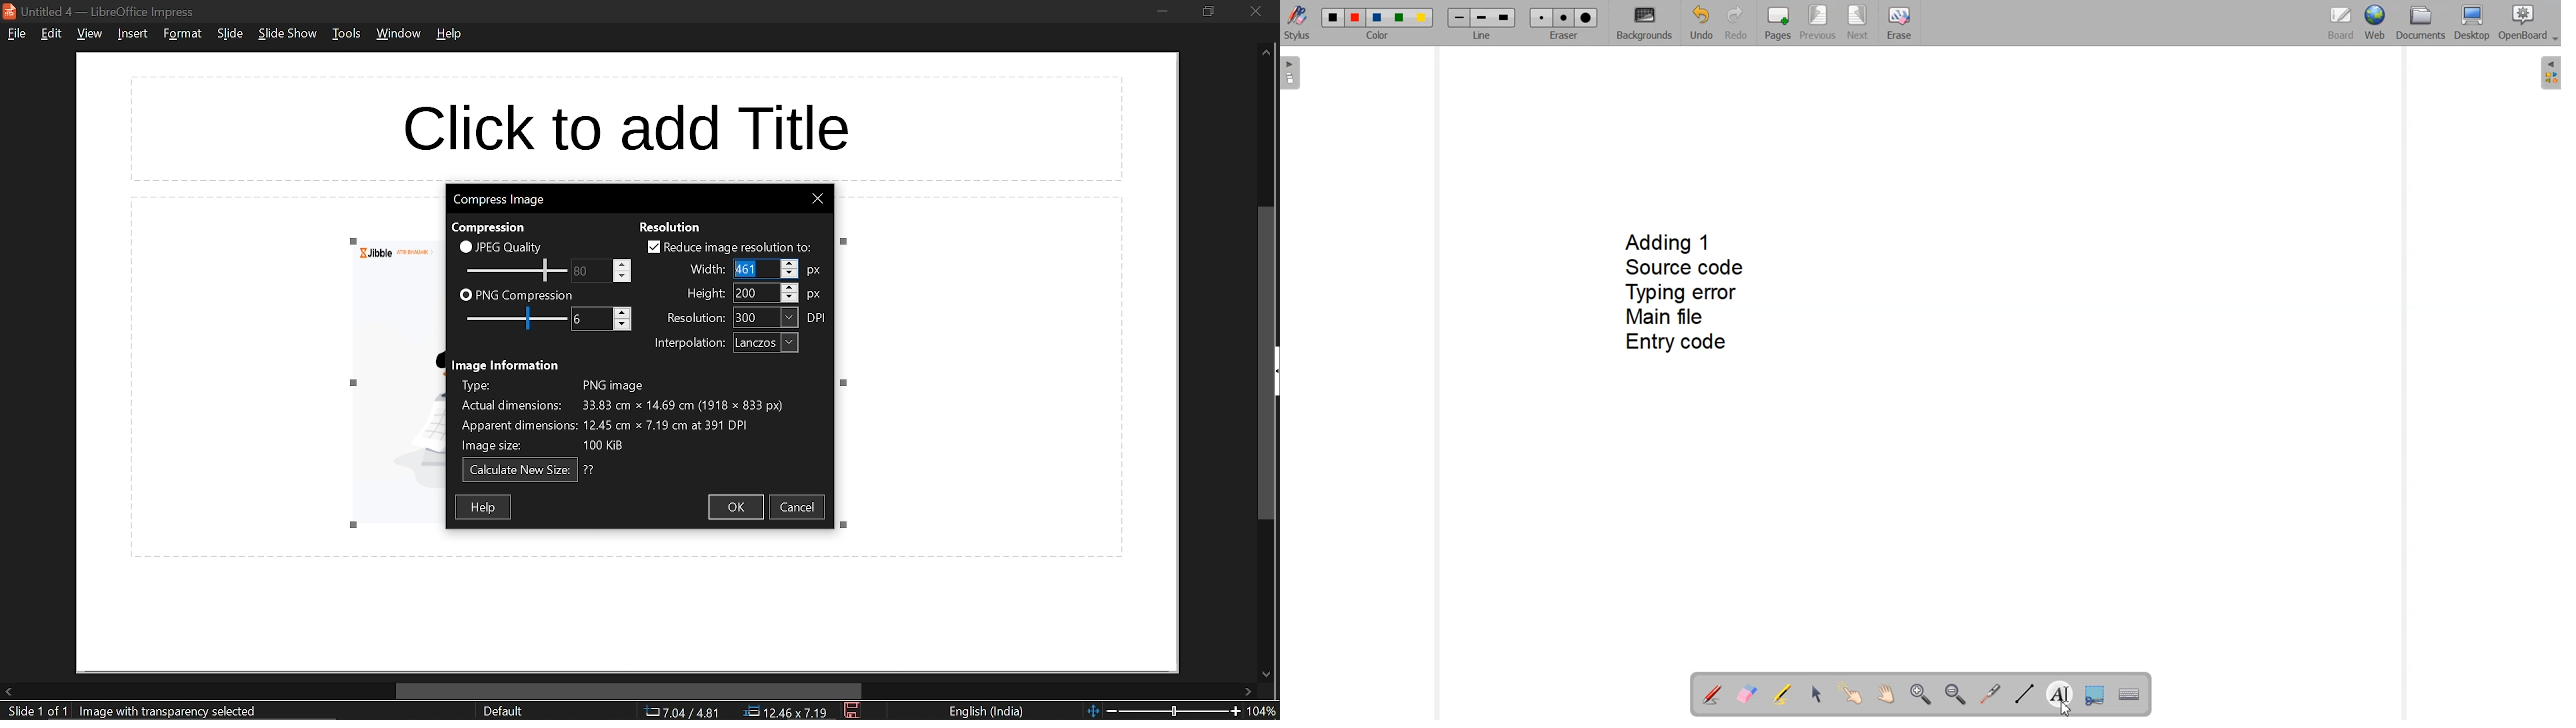 The width and height of the screenshot is (2576, 728). I want to click on Image information, so click(641, 414).